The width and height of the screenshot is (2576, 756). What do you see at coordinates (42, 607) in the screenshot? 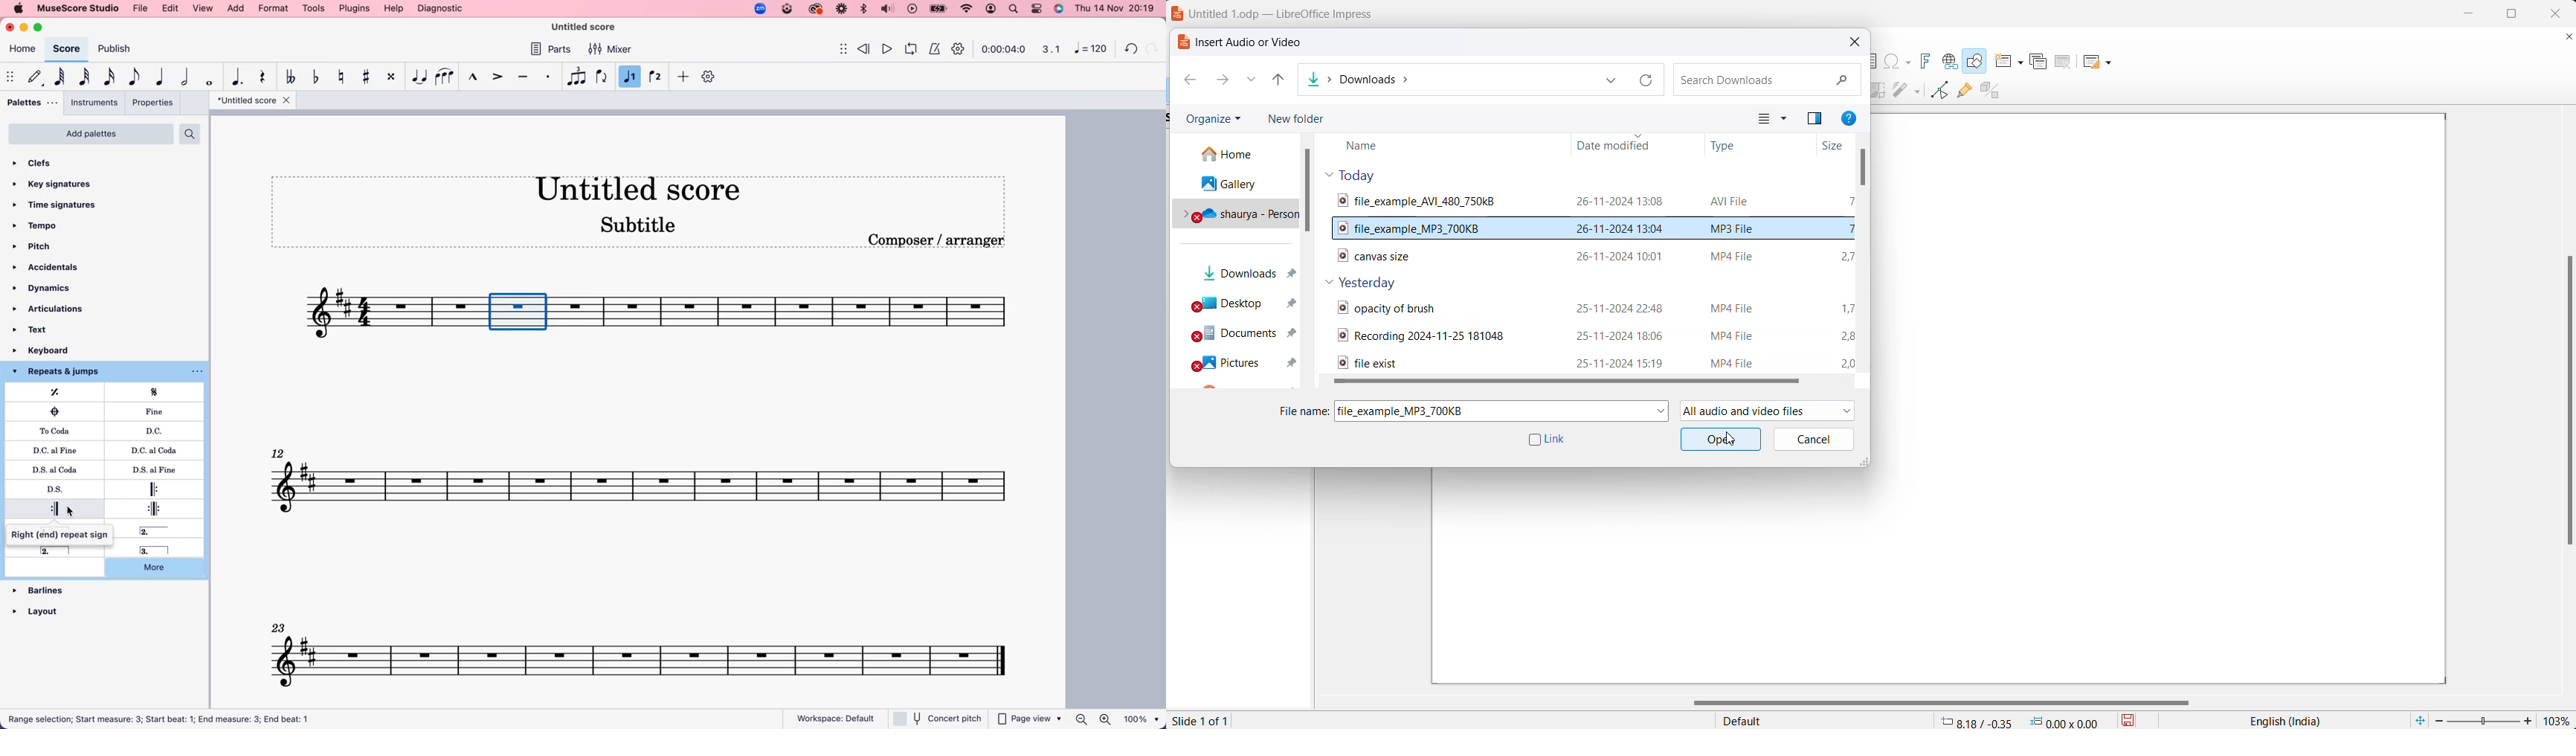
I see `Layout` at bounding box center [42, 607].